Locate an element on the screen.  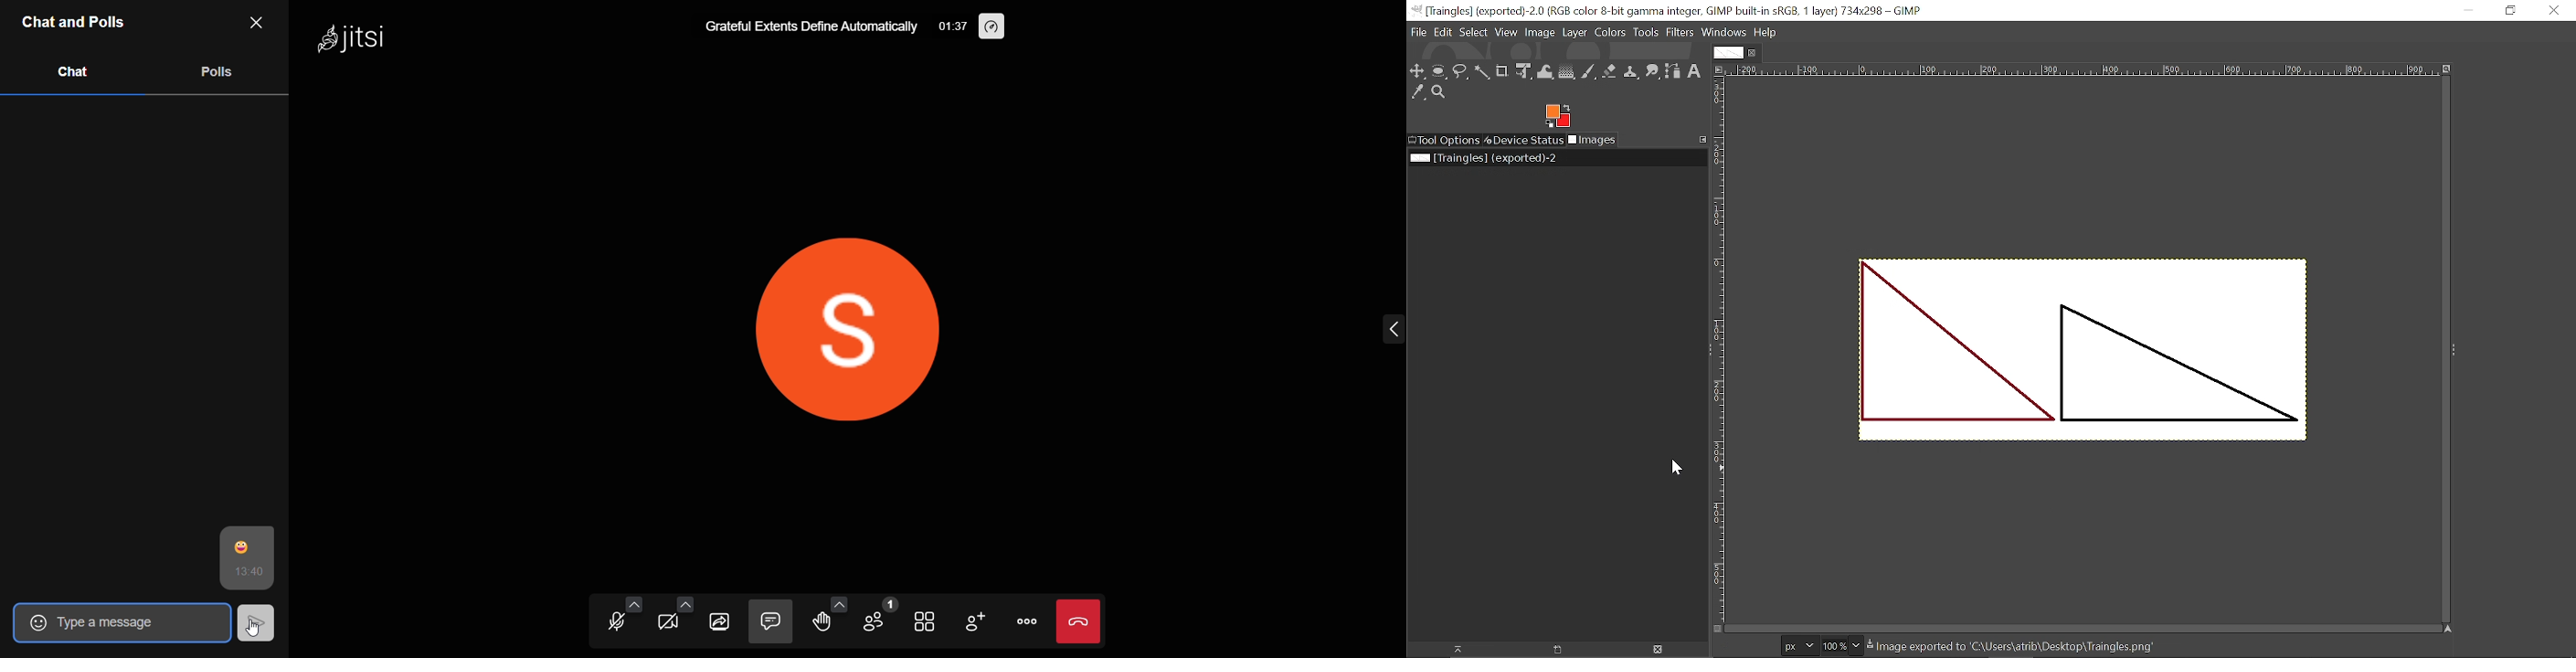
Current zoom is located at coordinates (1834, 645).